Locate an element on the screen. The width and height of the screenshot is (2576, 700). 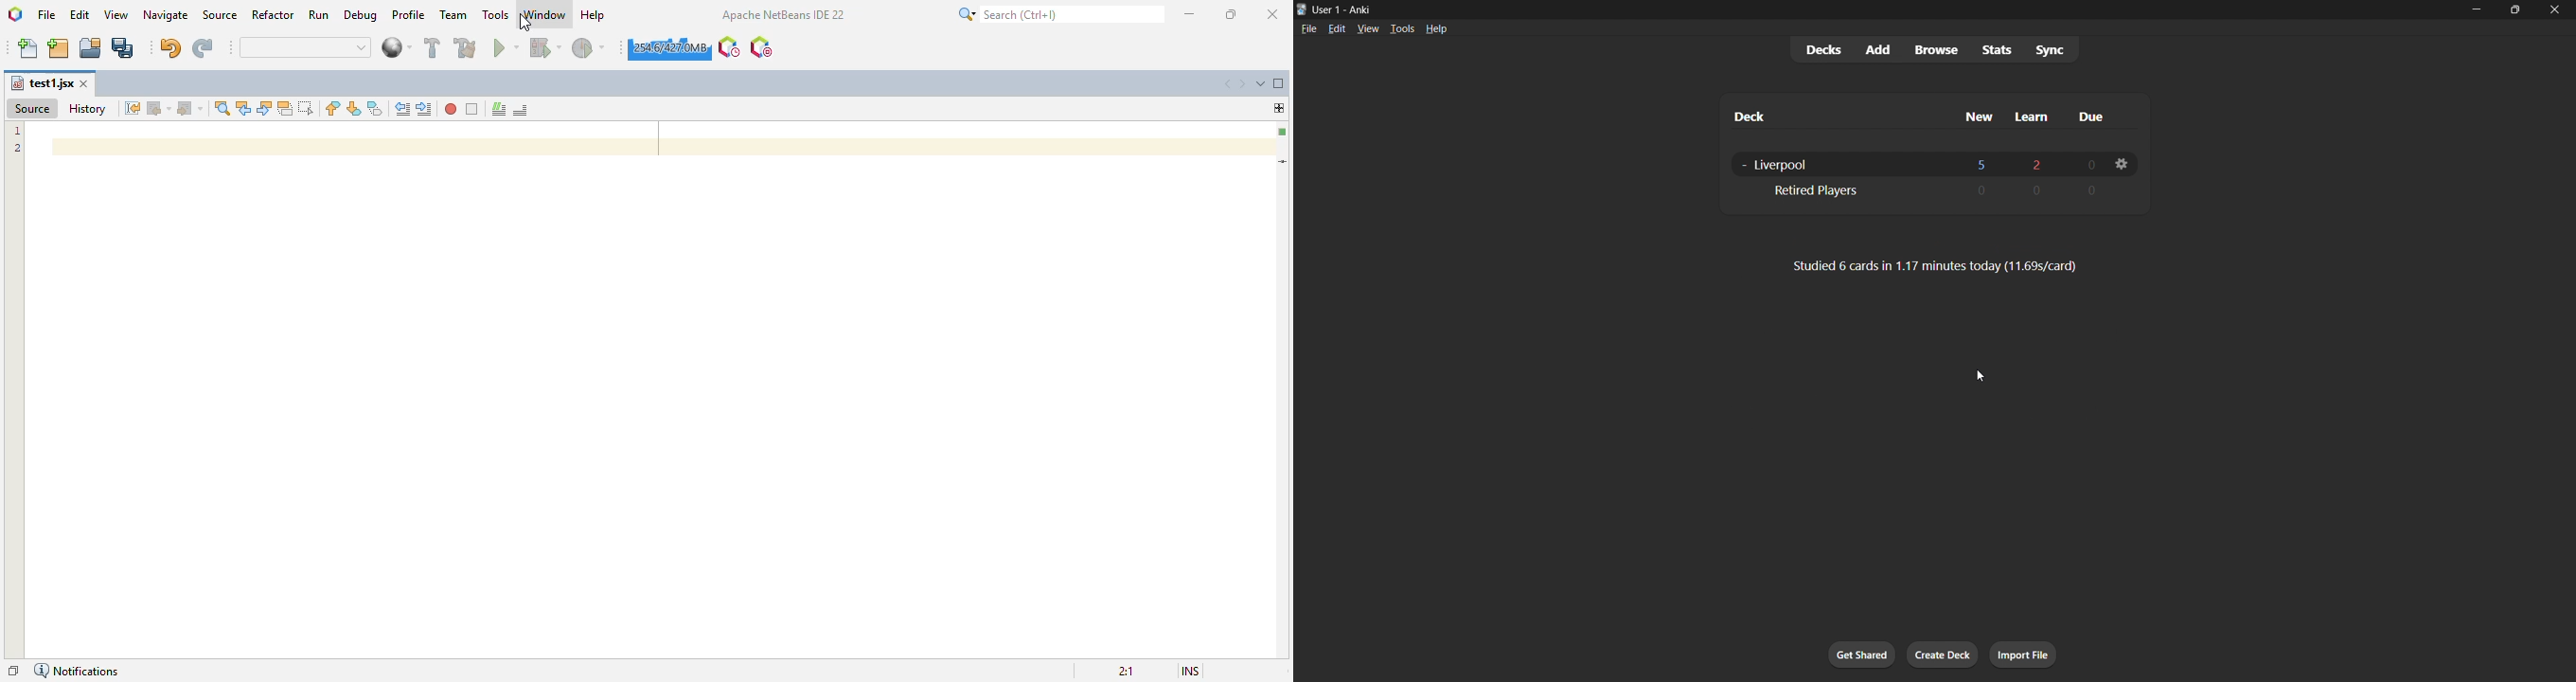
maximize/restore is located at coordinates (2509, 11).